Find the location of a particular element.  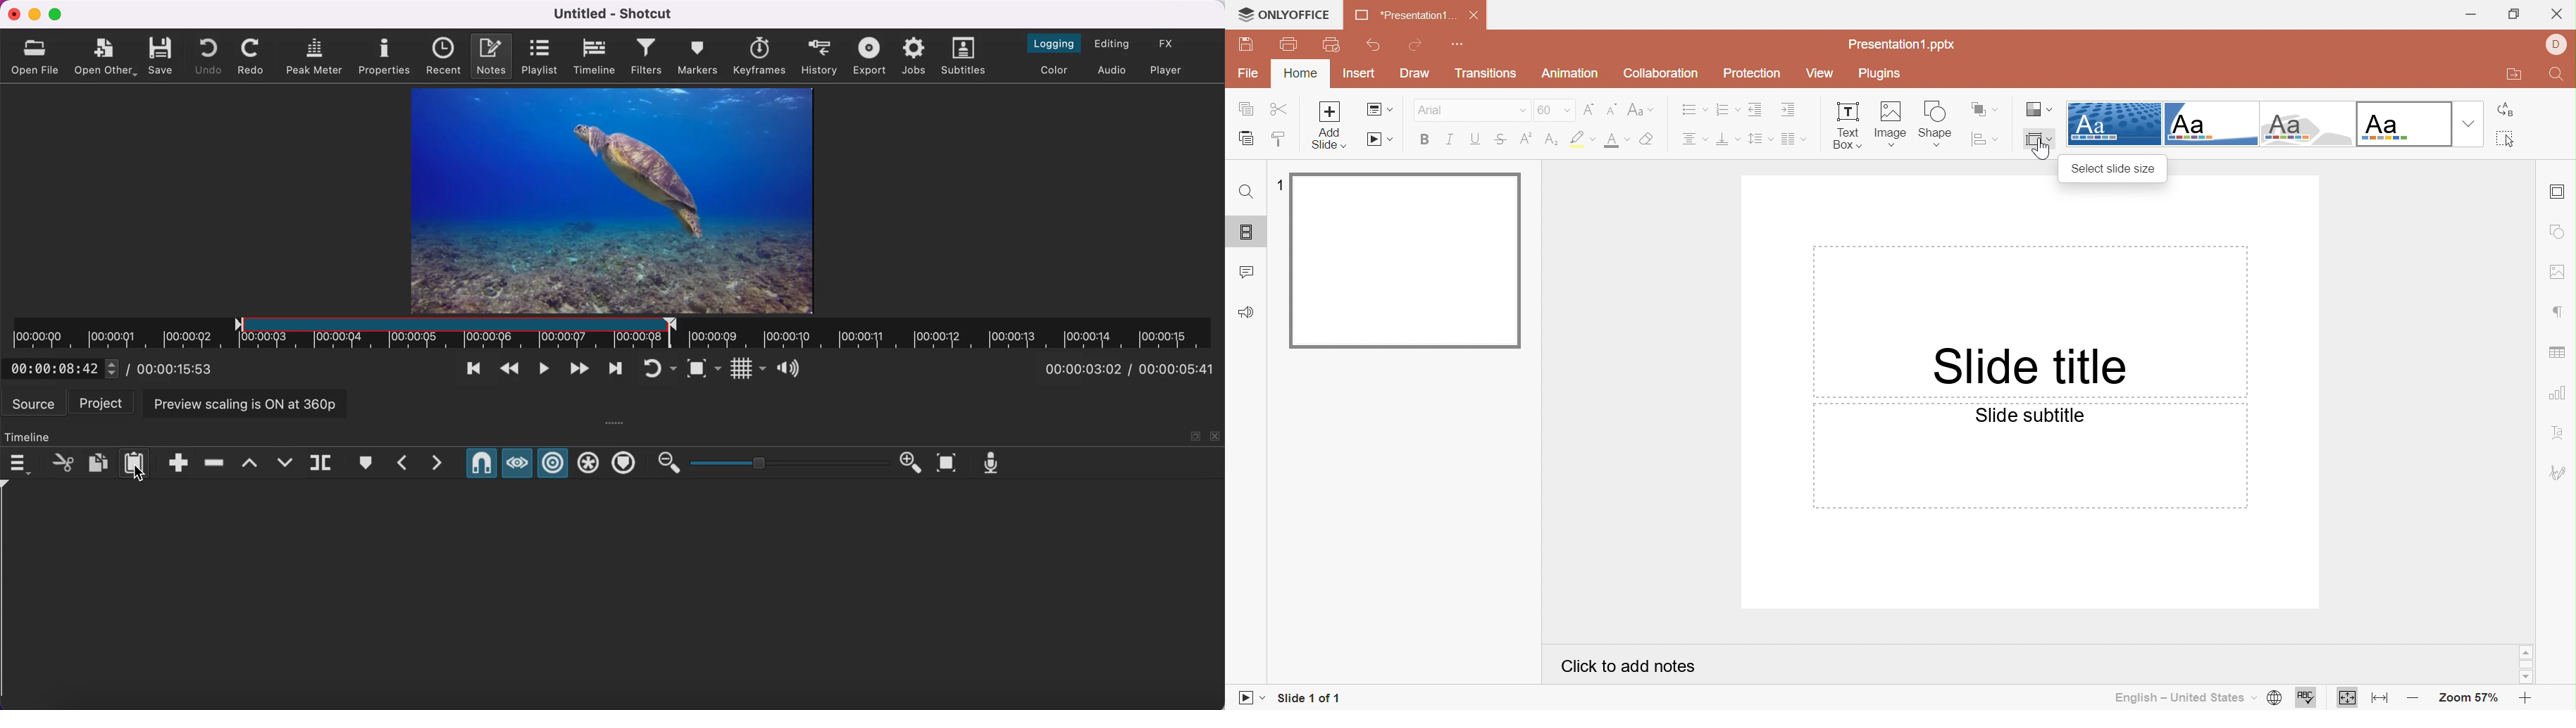

Vertical align is located at coordinates (1726, 138).